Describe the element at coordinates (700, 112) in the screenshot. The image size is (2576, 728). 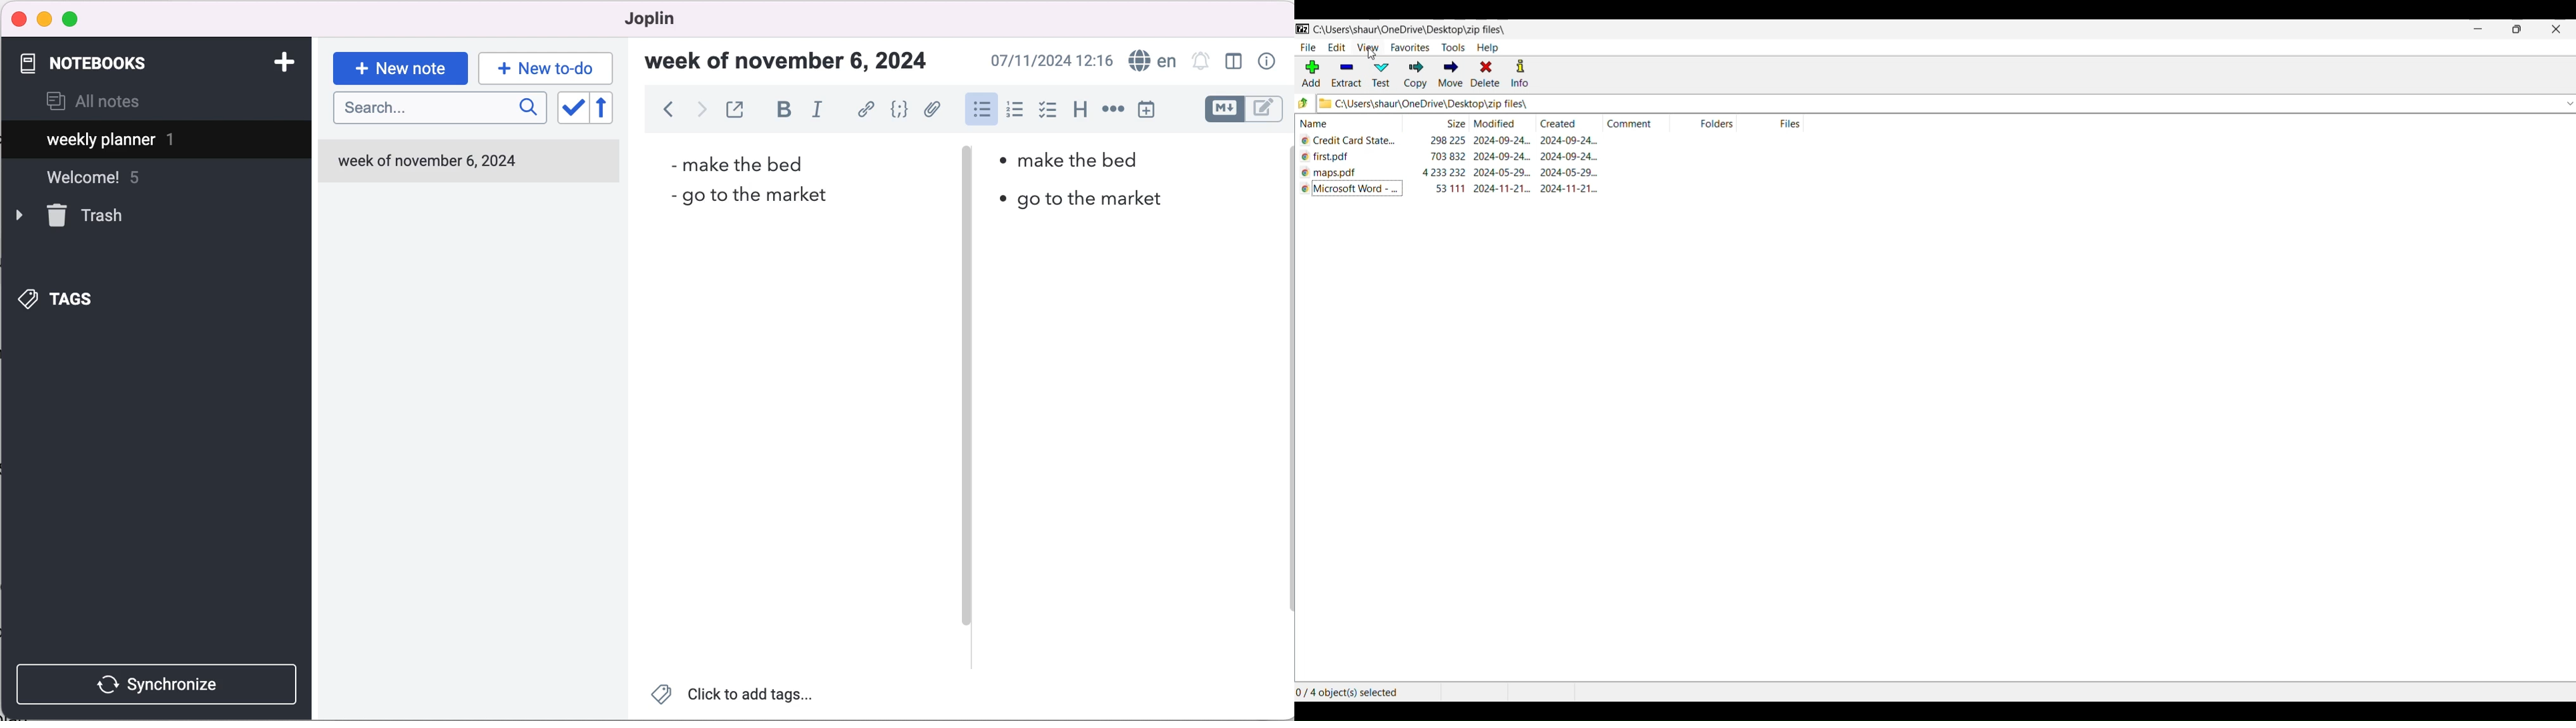
I see `forward` at that location.